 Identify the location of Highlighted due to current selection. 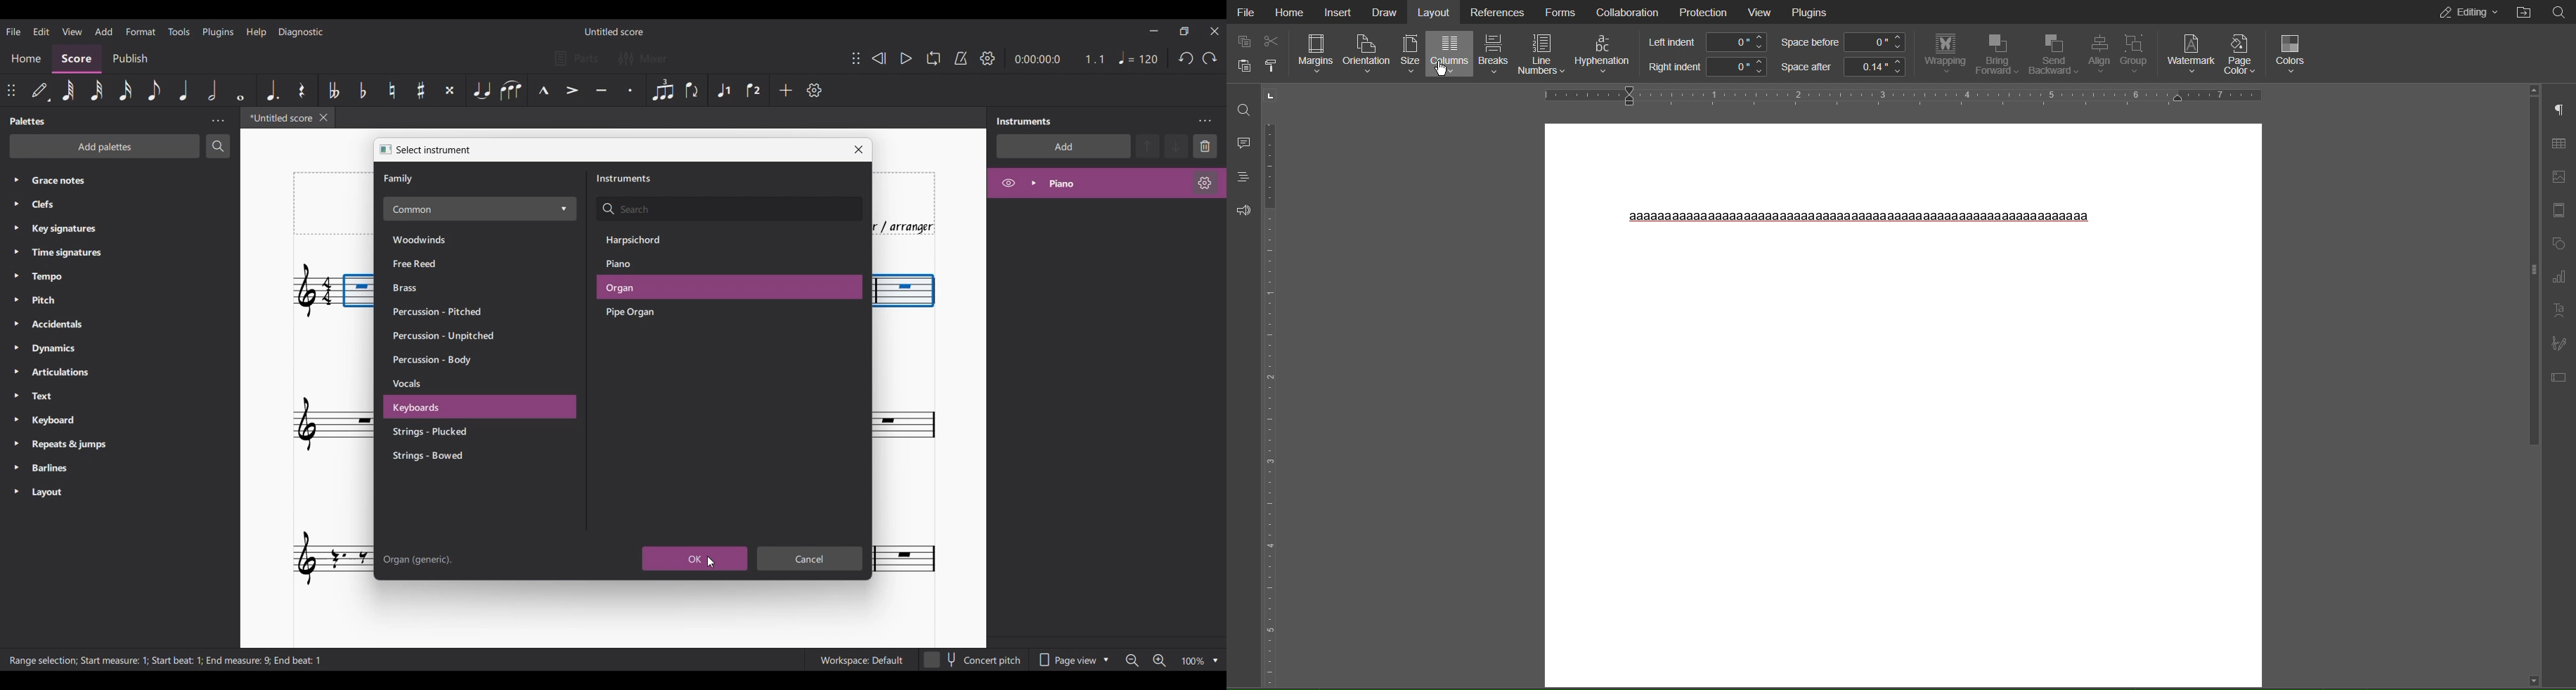
(725, 90).